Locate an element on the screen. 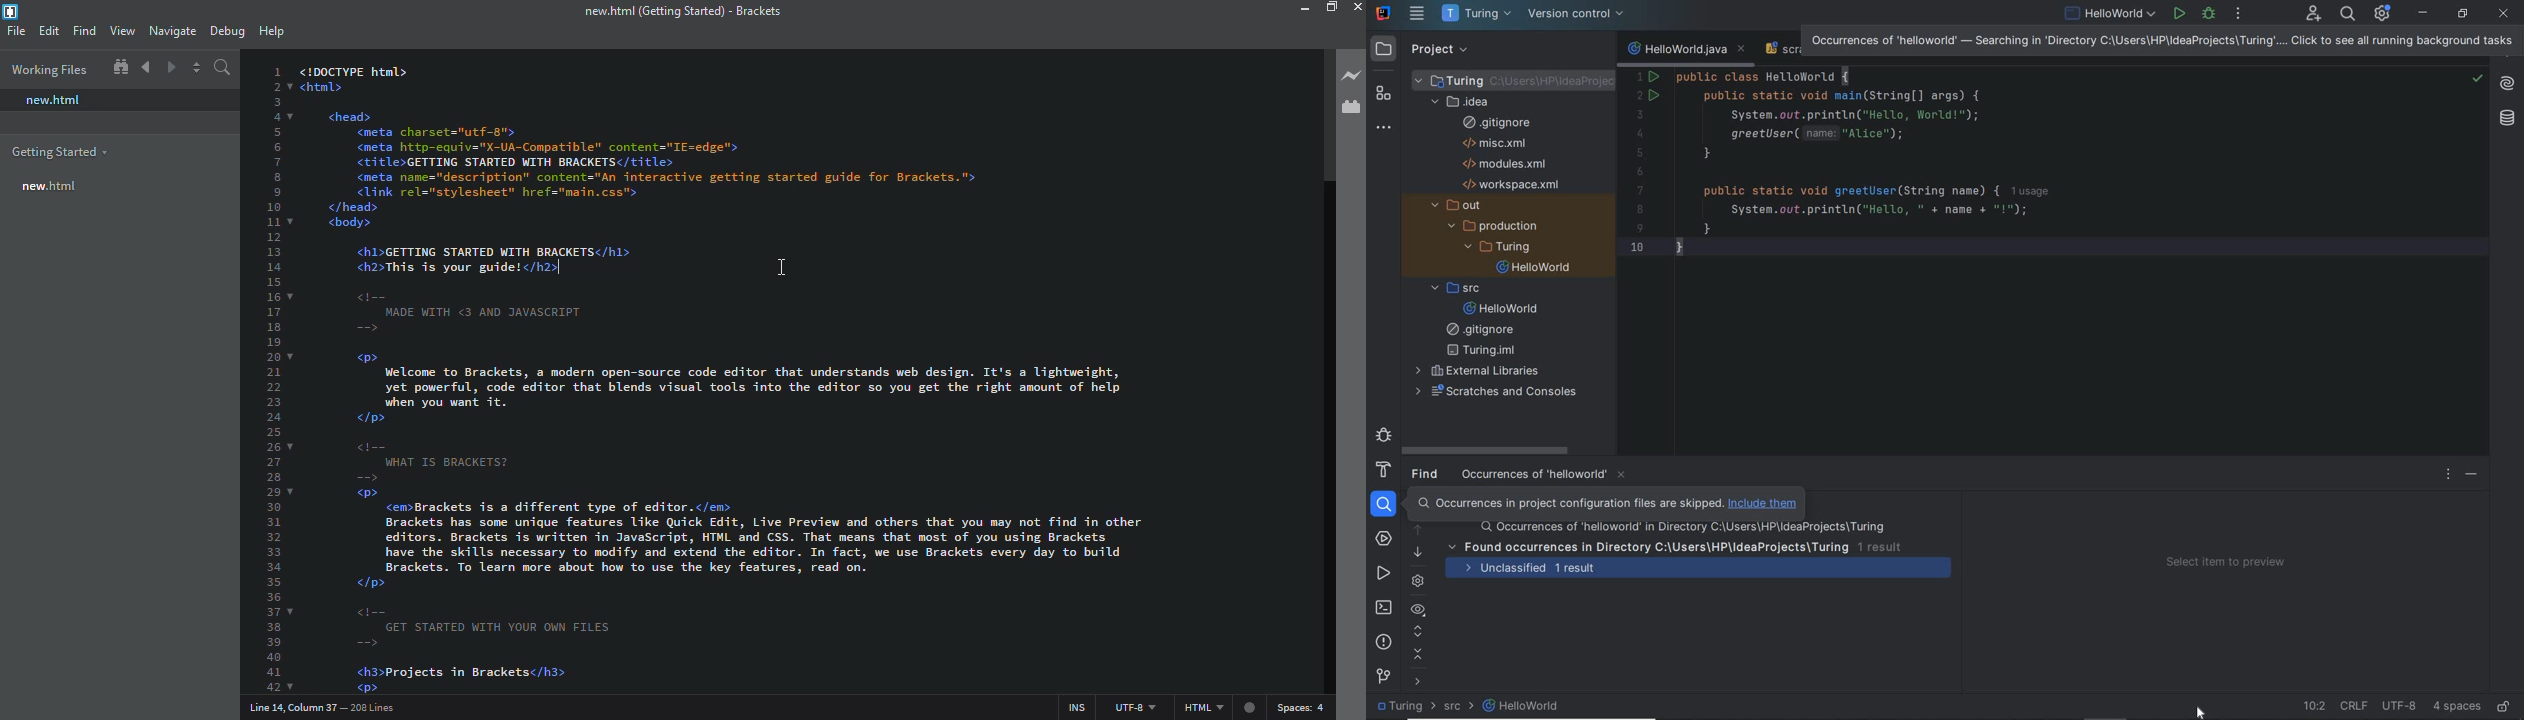 Image resolution: width=2548 pixels, height=728 pixels. IDE & Project settings is located at coordinates (2387, 14).